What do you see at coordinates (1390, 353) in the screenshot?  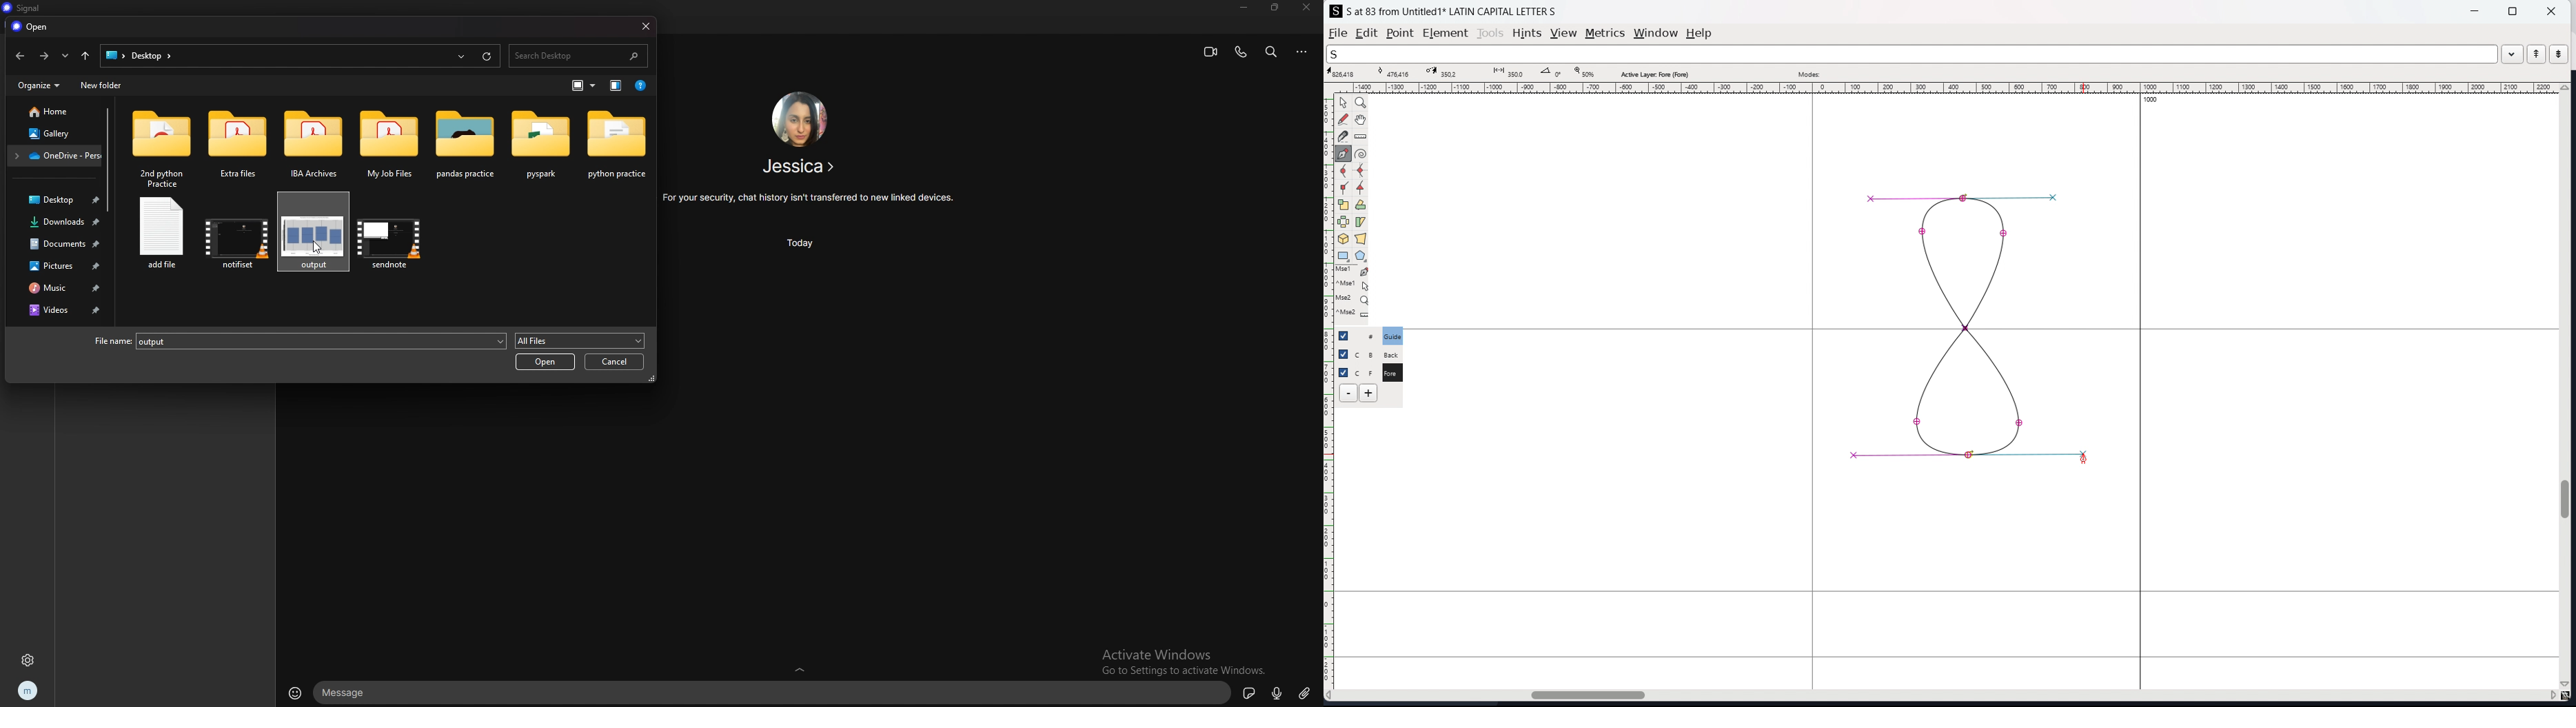 I see `C B Back` at bounding box center [1390, 353].